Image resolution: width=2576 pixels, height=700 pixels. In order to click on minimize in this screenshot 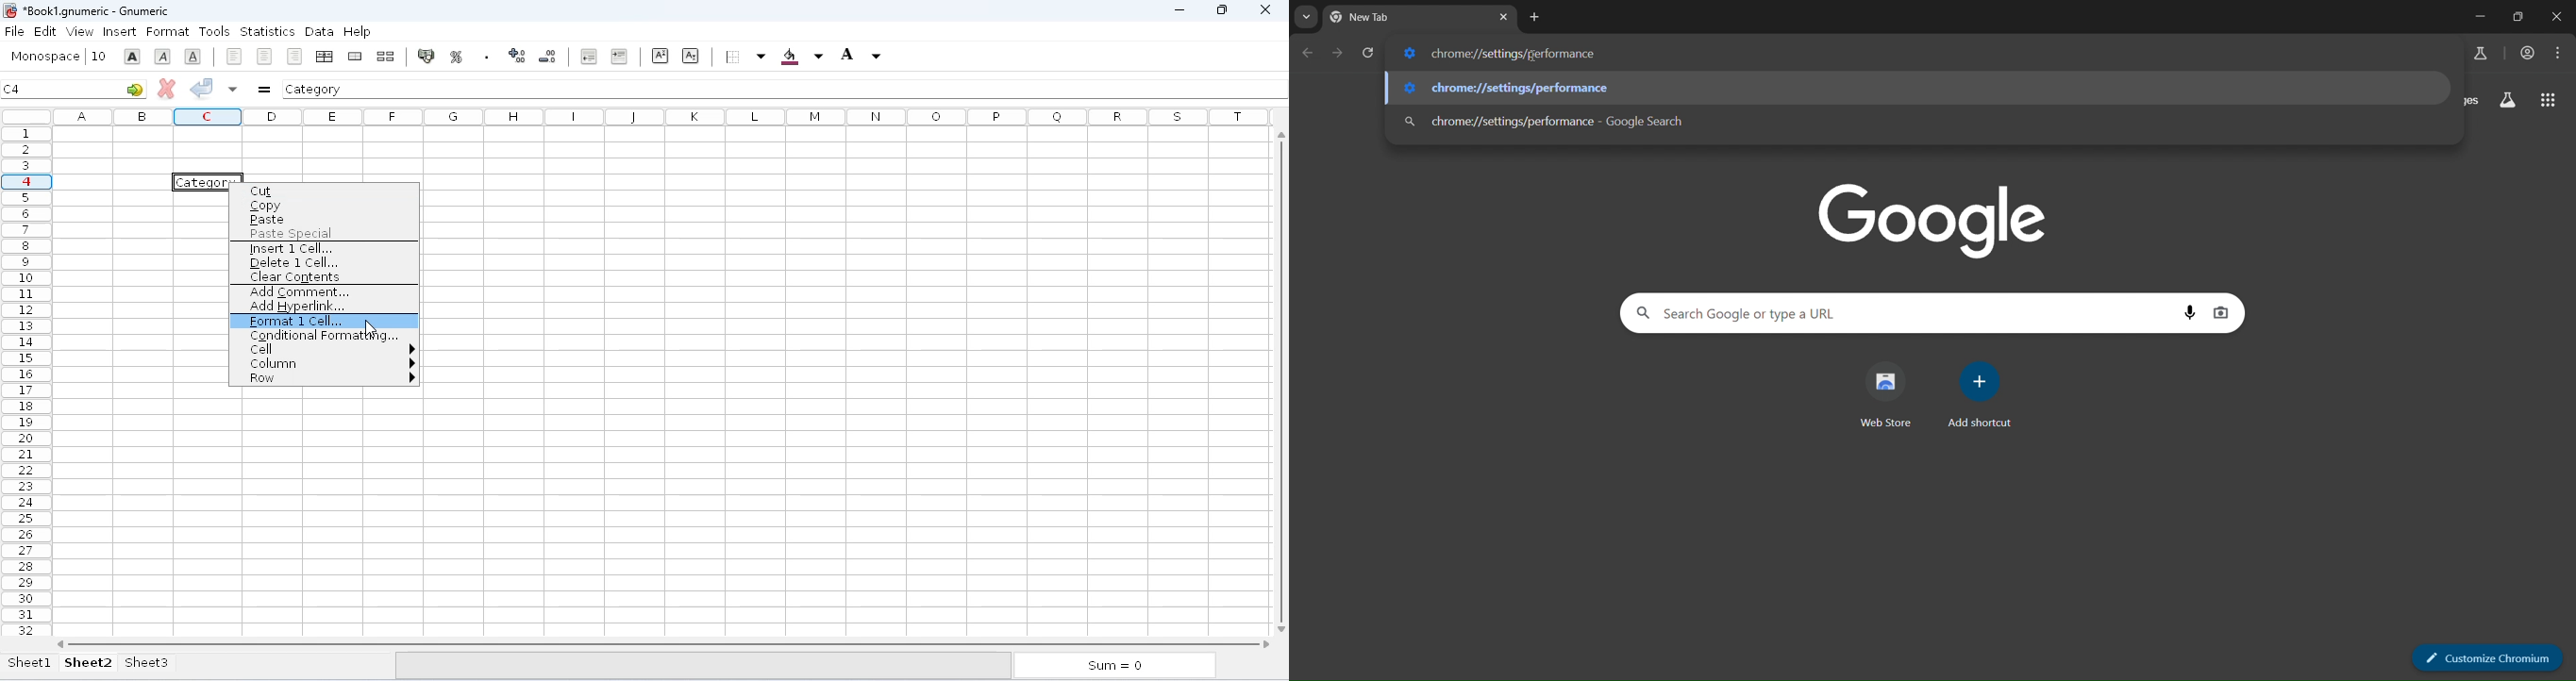, I will do `click(1179, 10)`.